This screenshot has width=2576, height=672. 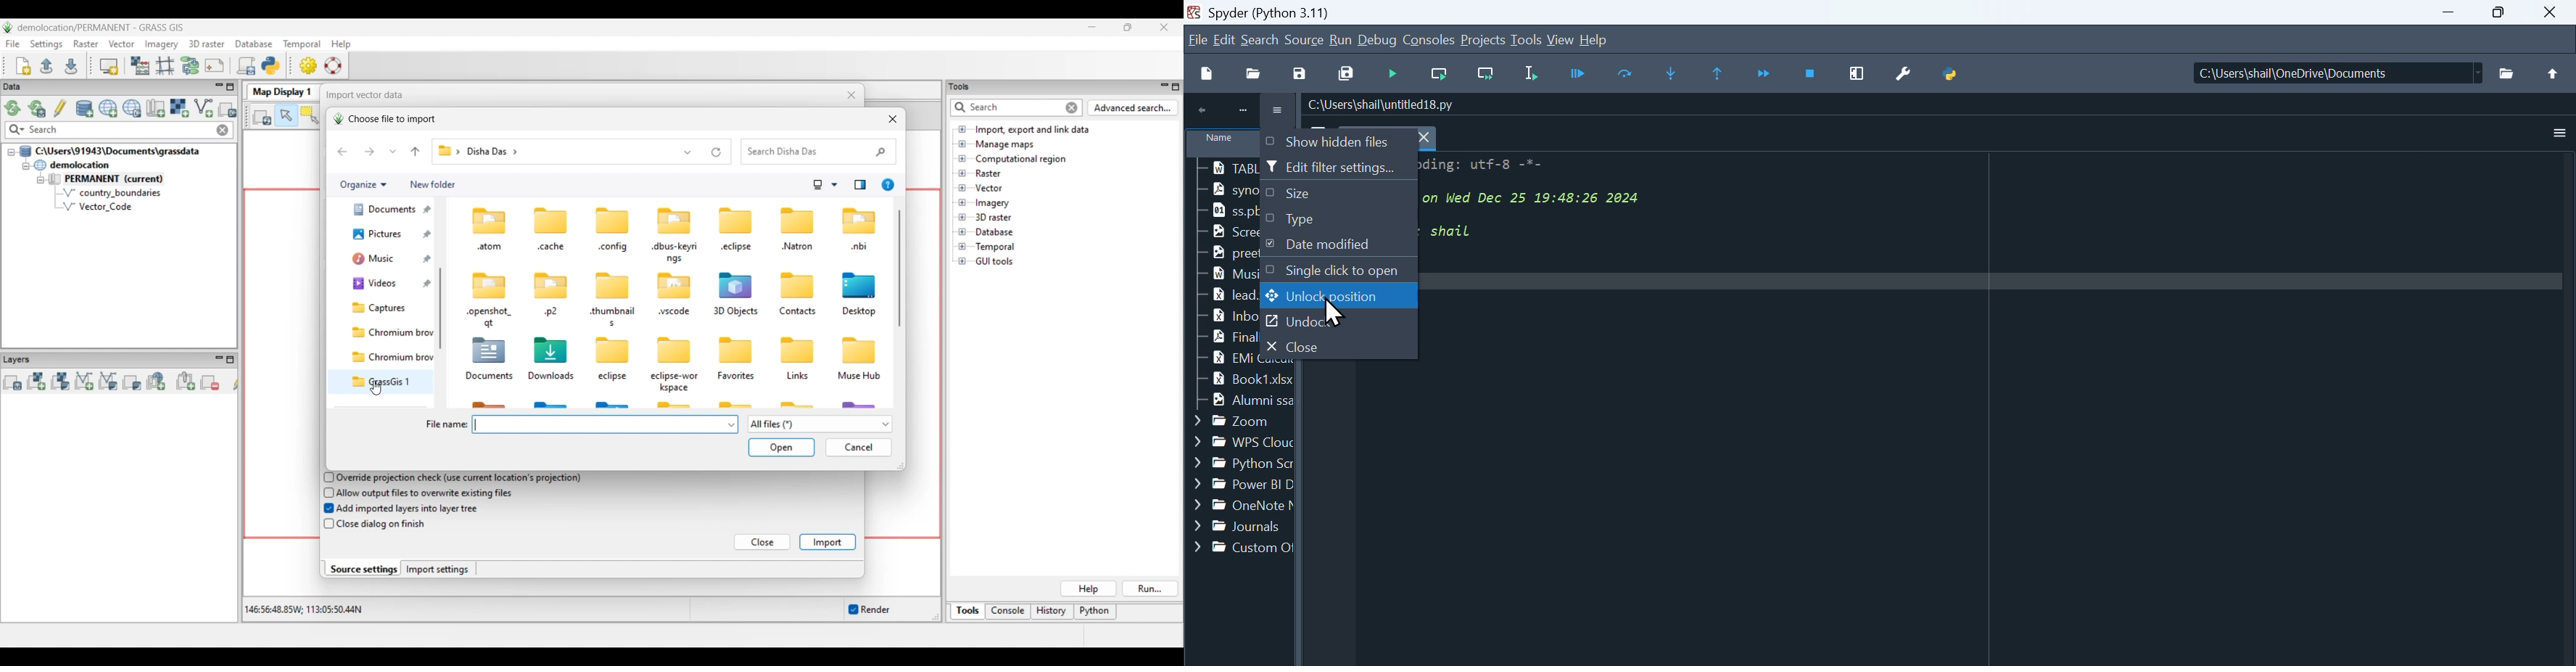 I want to click on lead xlsx.., so click(x=1219, y=296).